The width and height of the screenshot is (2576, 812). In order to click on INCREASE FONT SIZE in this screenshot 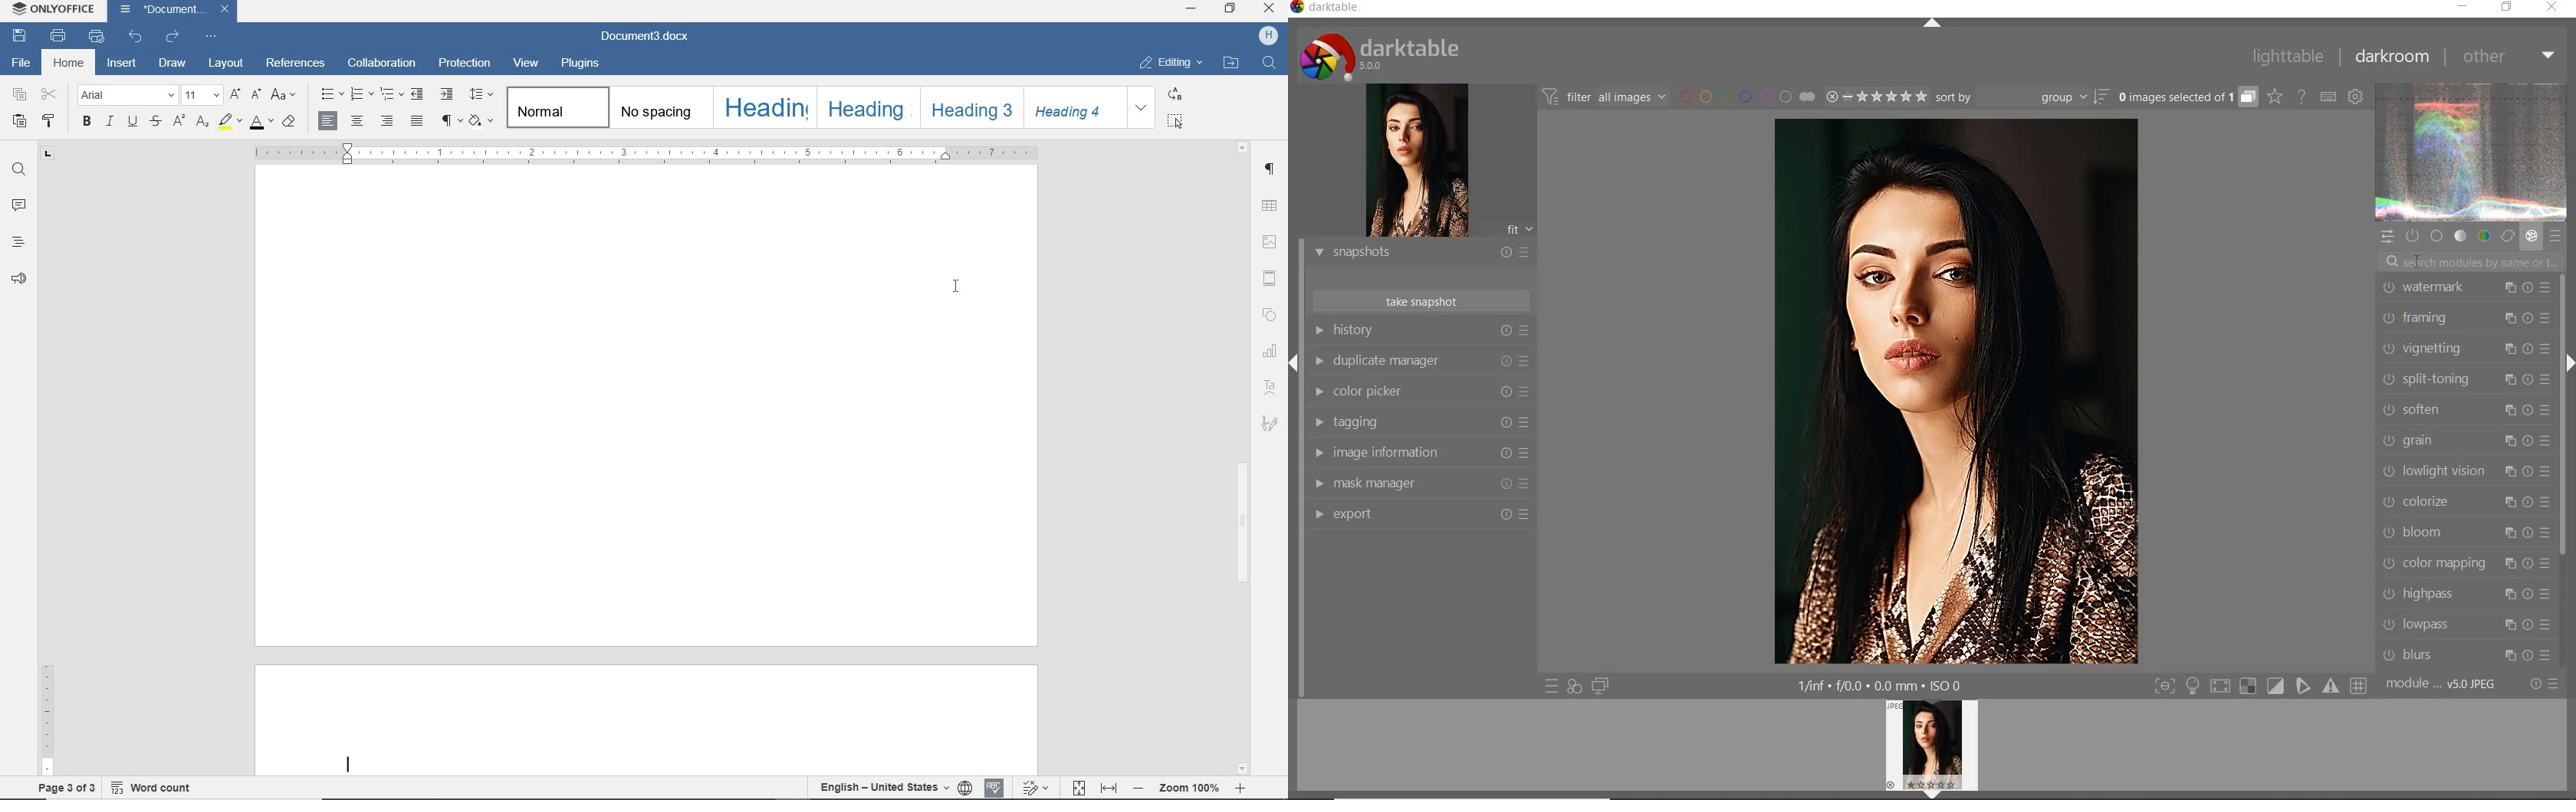, I will do `click(235, 93)`.